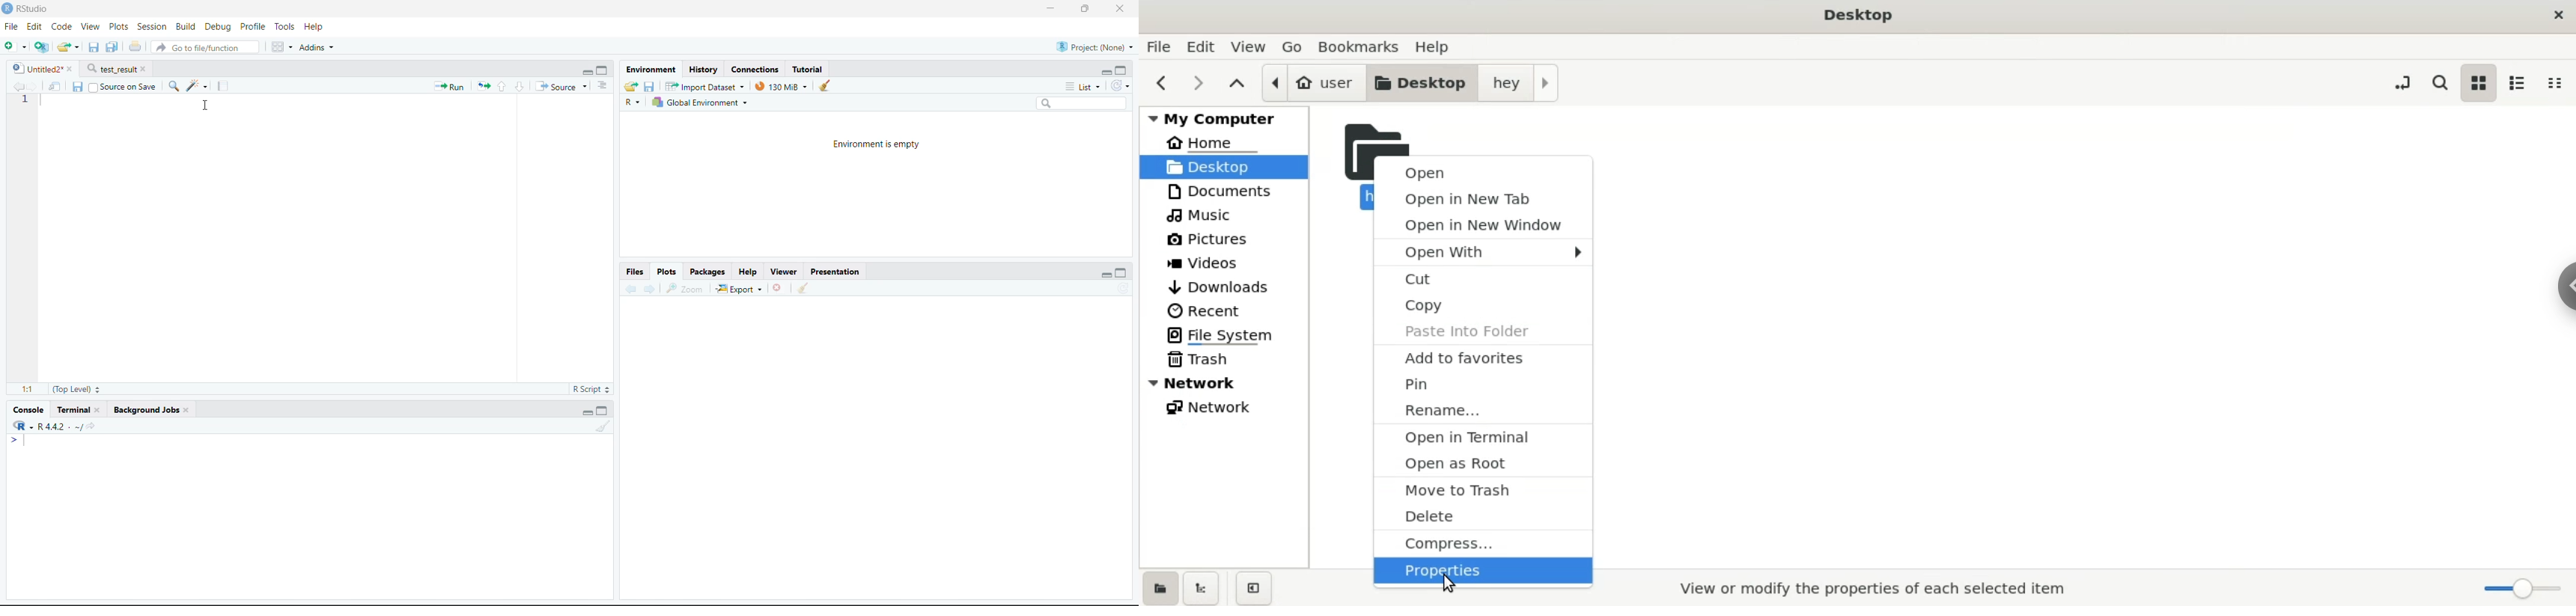  Describe the element at coordinates (207, 106) in the screenshot. I see `Cursor` at that location.